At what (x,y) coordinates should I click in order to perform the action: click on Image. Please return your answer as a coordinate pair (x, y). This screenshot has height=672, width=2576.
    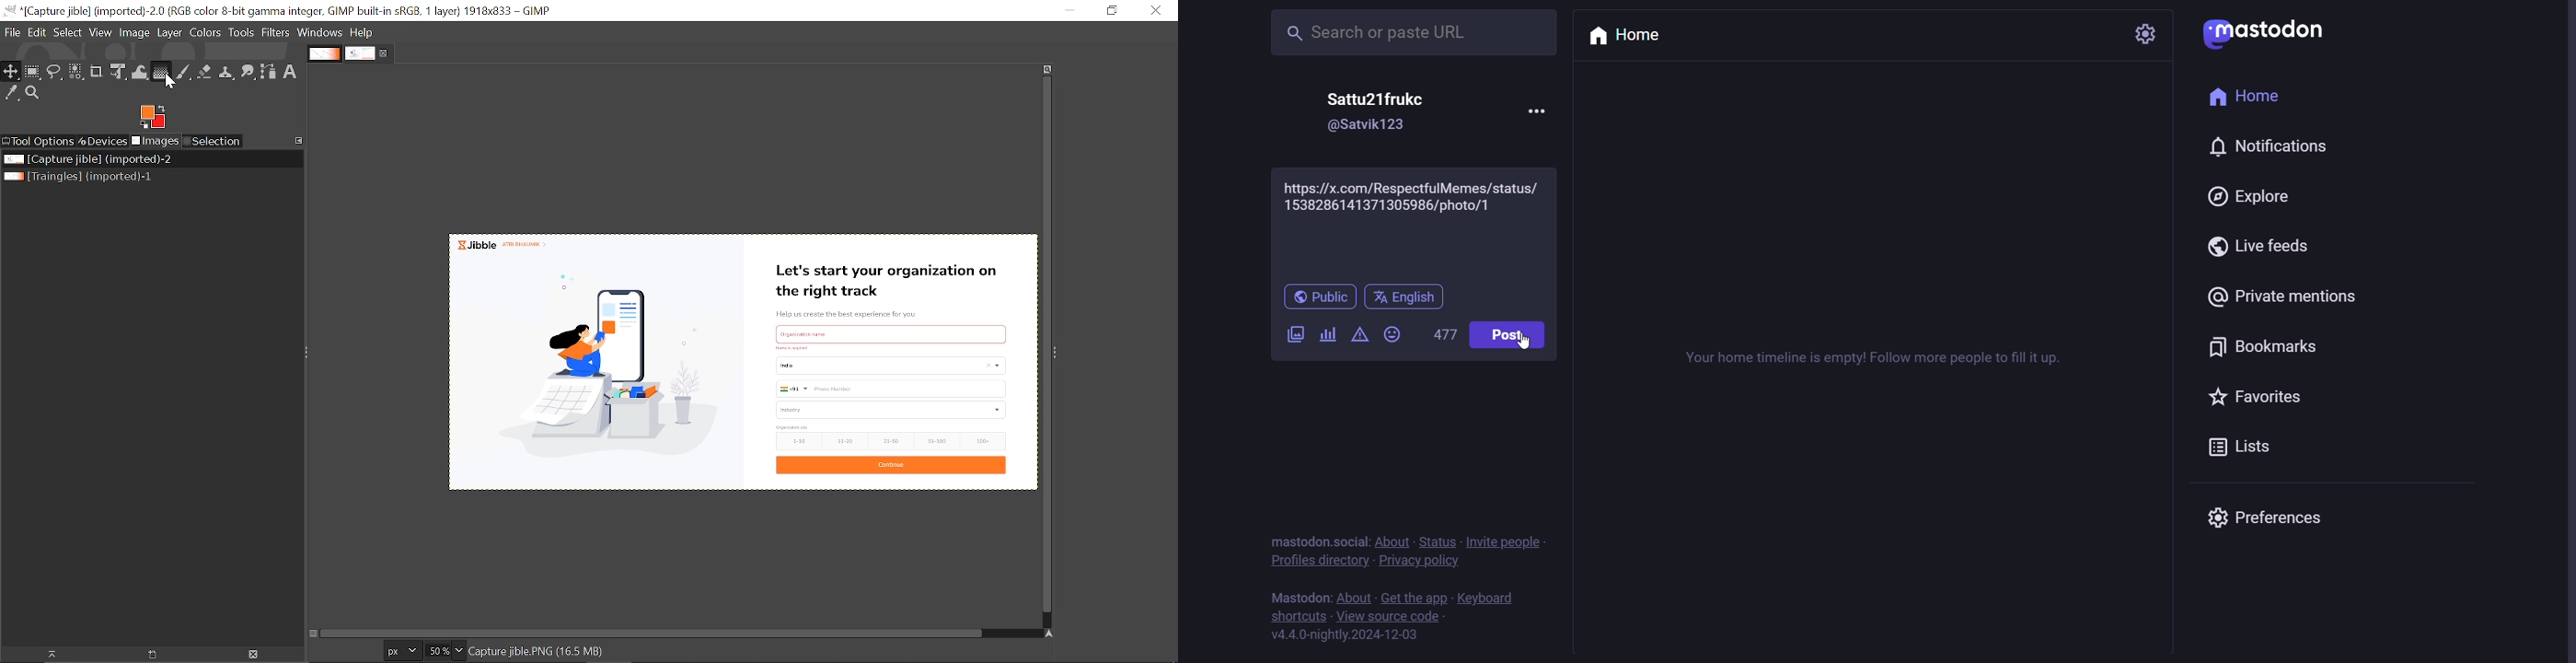
    Looking at the image, I should click on (135, 33).